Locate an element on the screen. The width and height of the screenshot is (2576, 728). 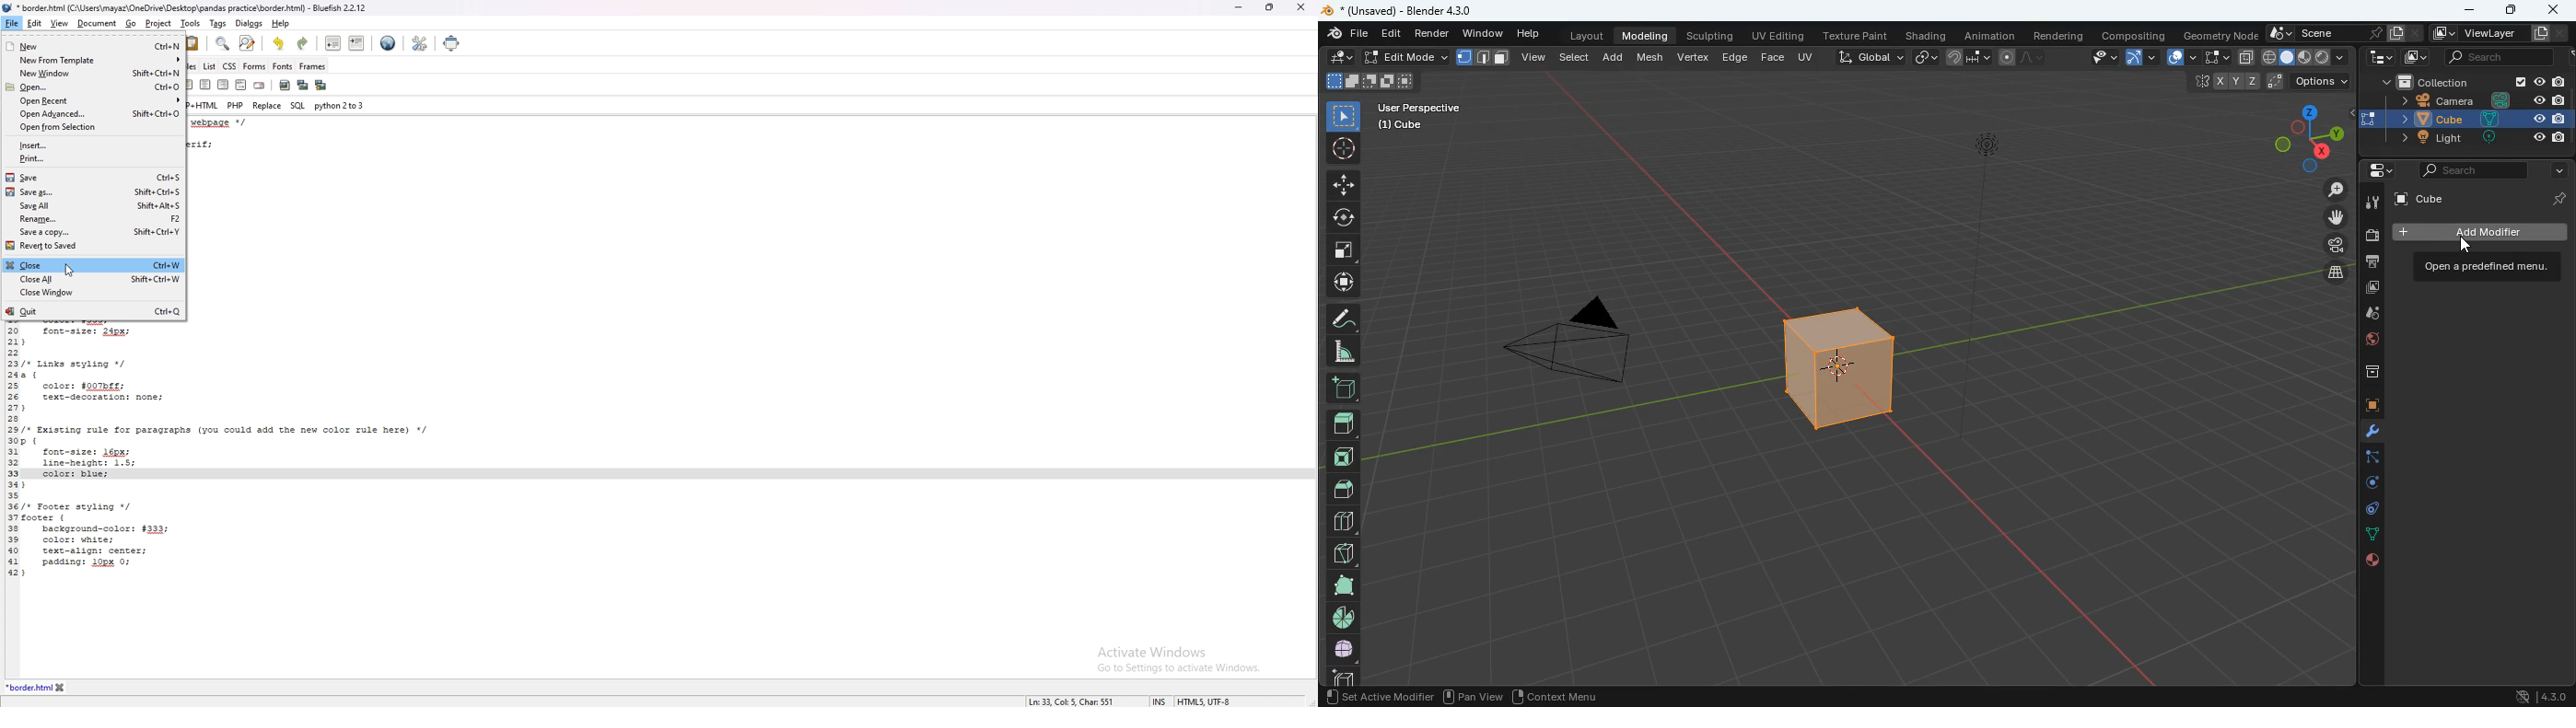
angle is located at coordinates (1341, 351).